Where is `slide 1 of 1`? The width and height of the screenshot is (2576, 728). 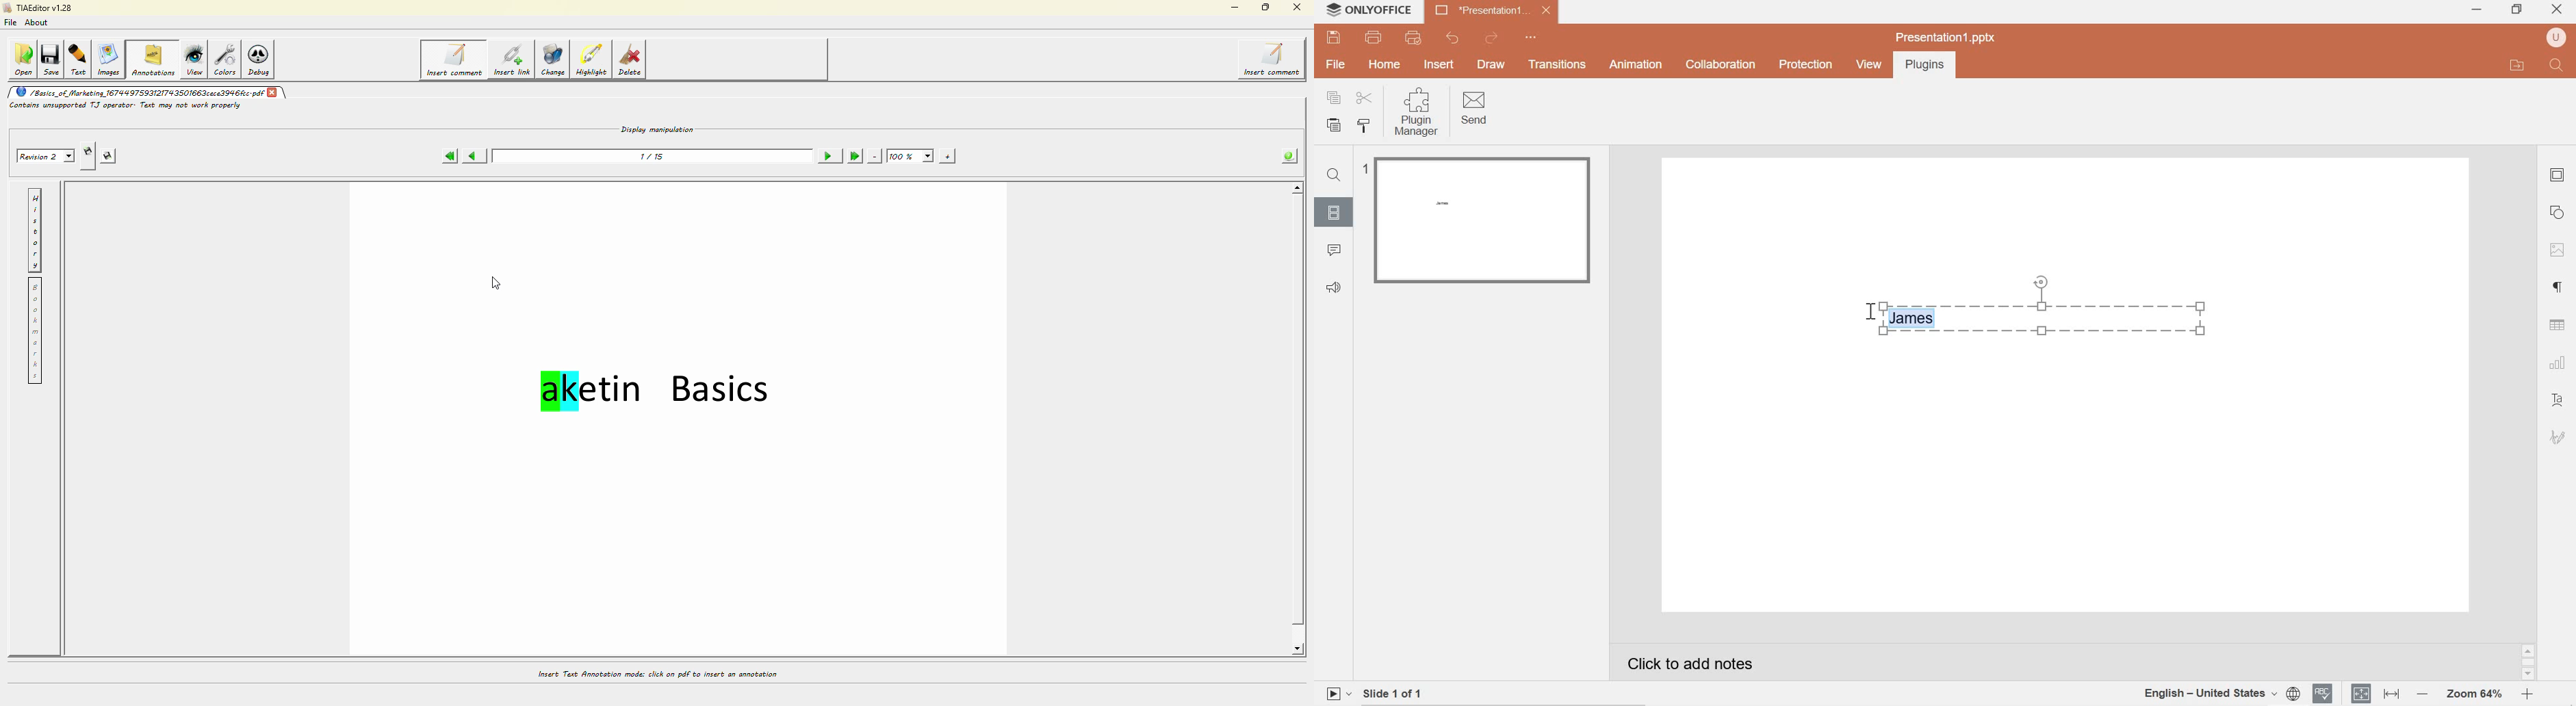 slide 1 of 1 is located at coordinates (1404, 691).